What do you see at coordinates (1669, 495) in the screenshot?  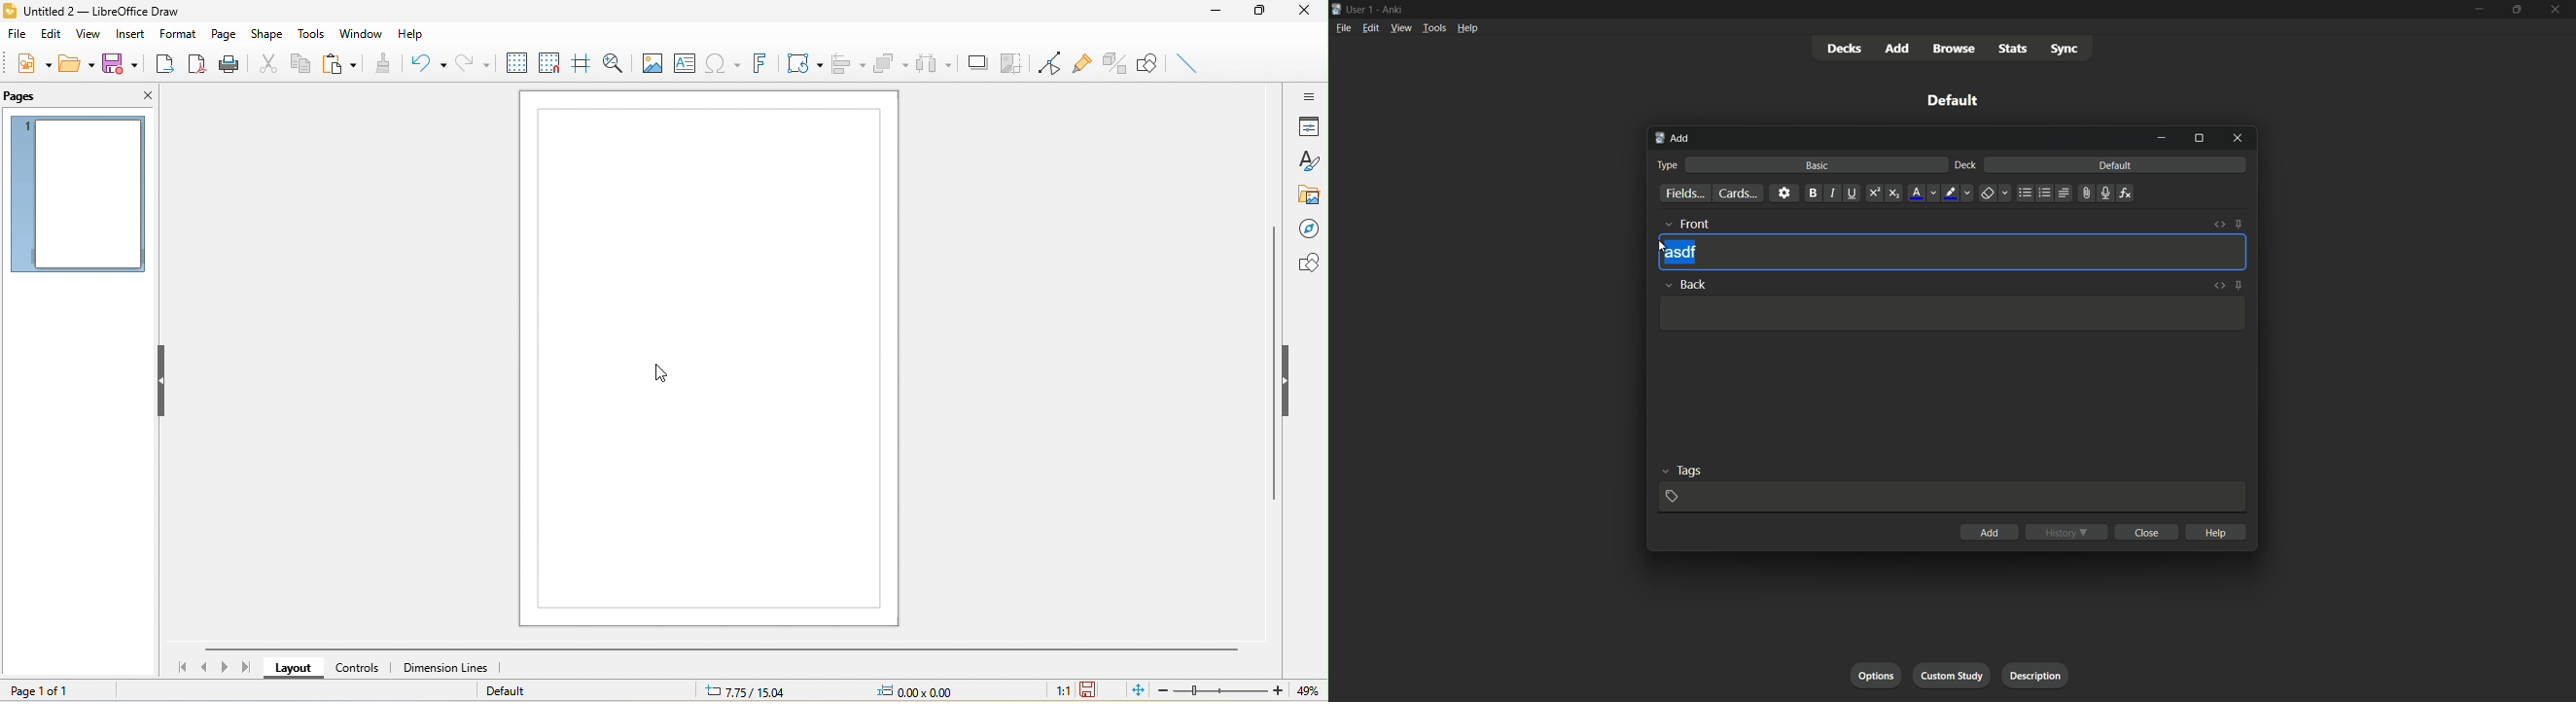 I see `add tag` at bounding box center [1669, 495].